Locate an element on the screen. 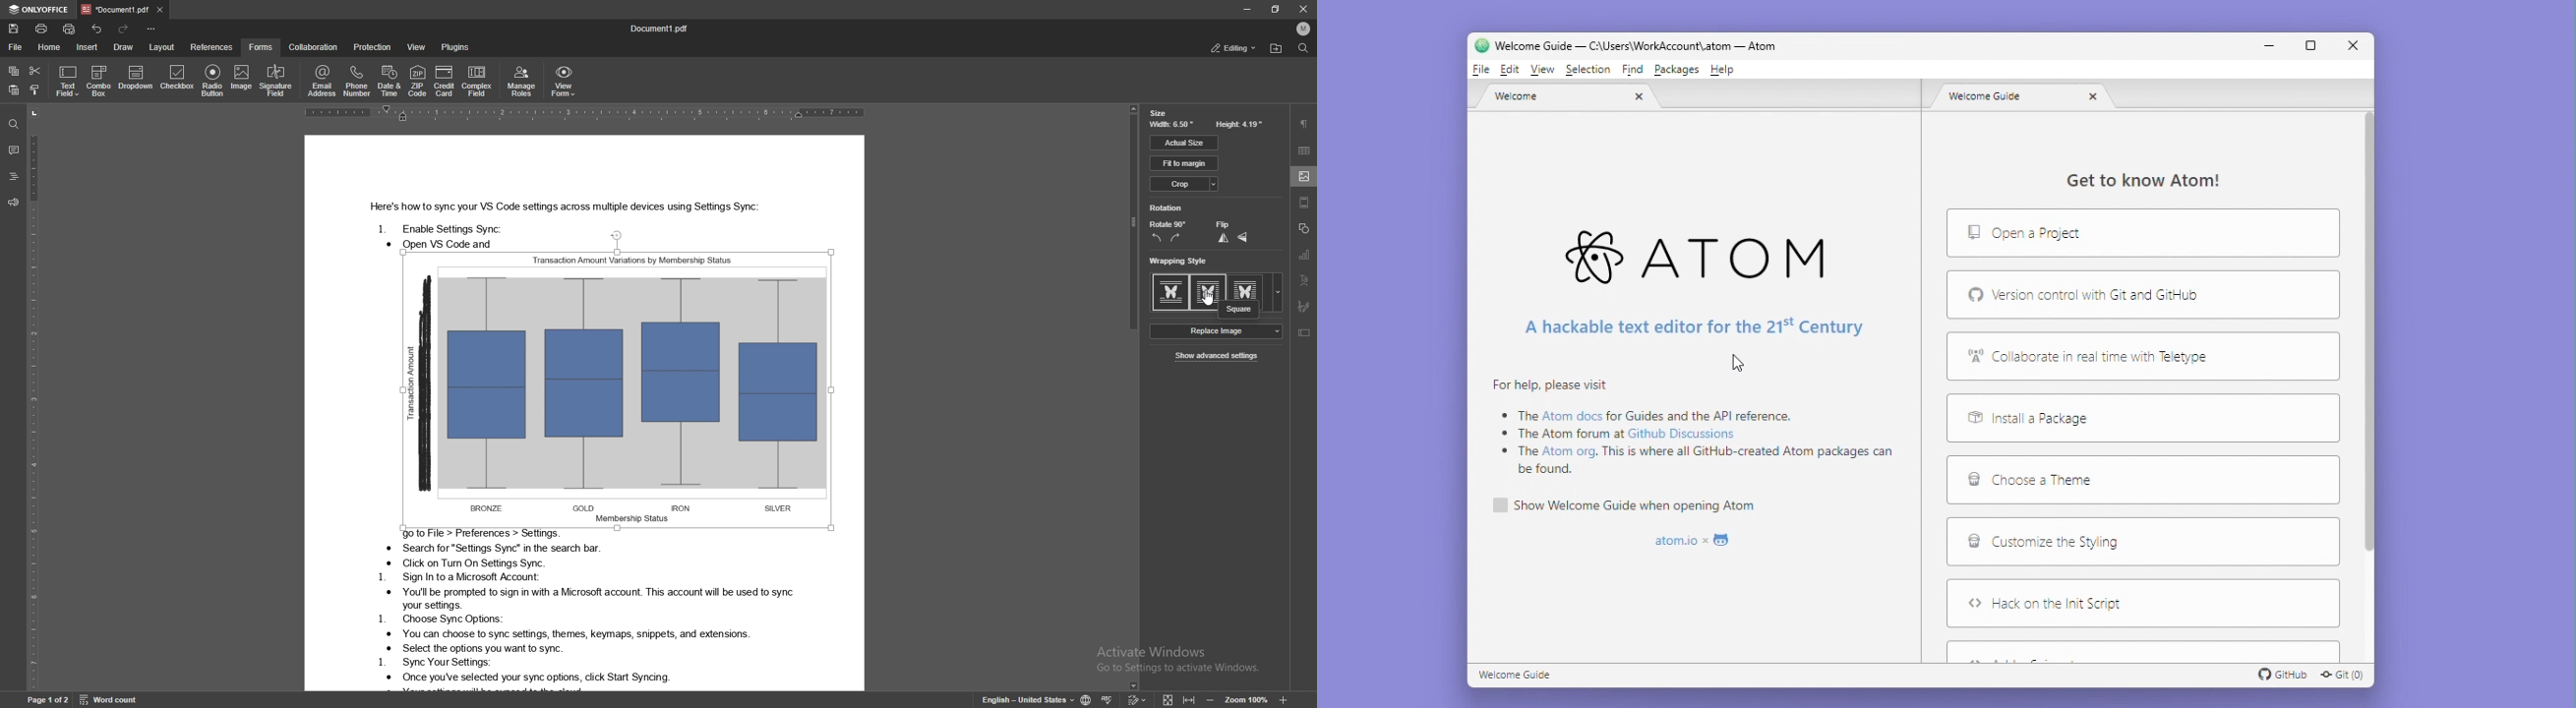  table is located at coordinates (1305, 150).